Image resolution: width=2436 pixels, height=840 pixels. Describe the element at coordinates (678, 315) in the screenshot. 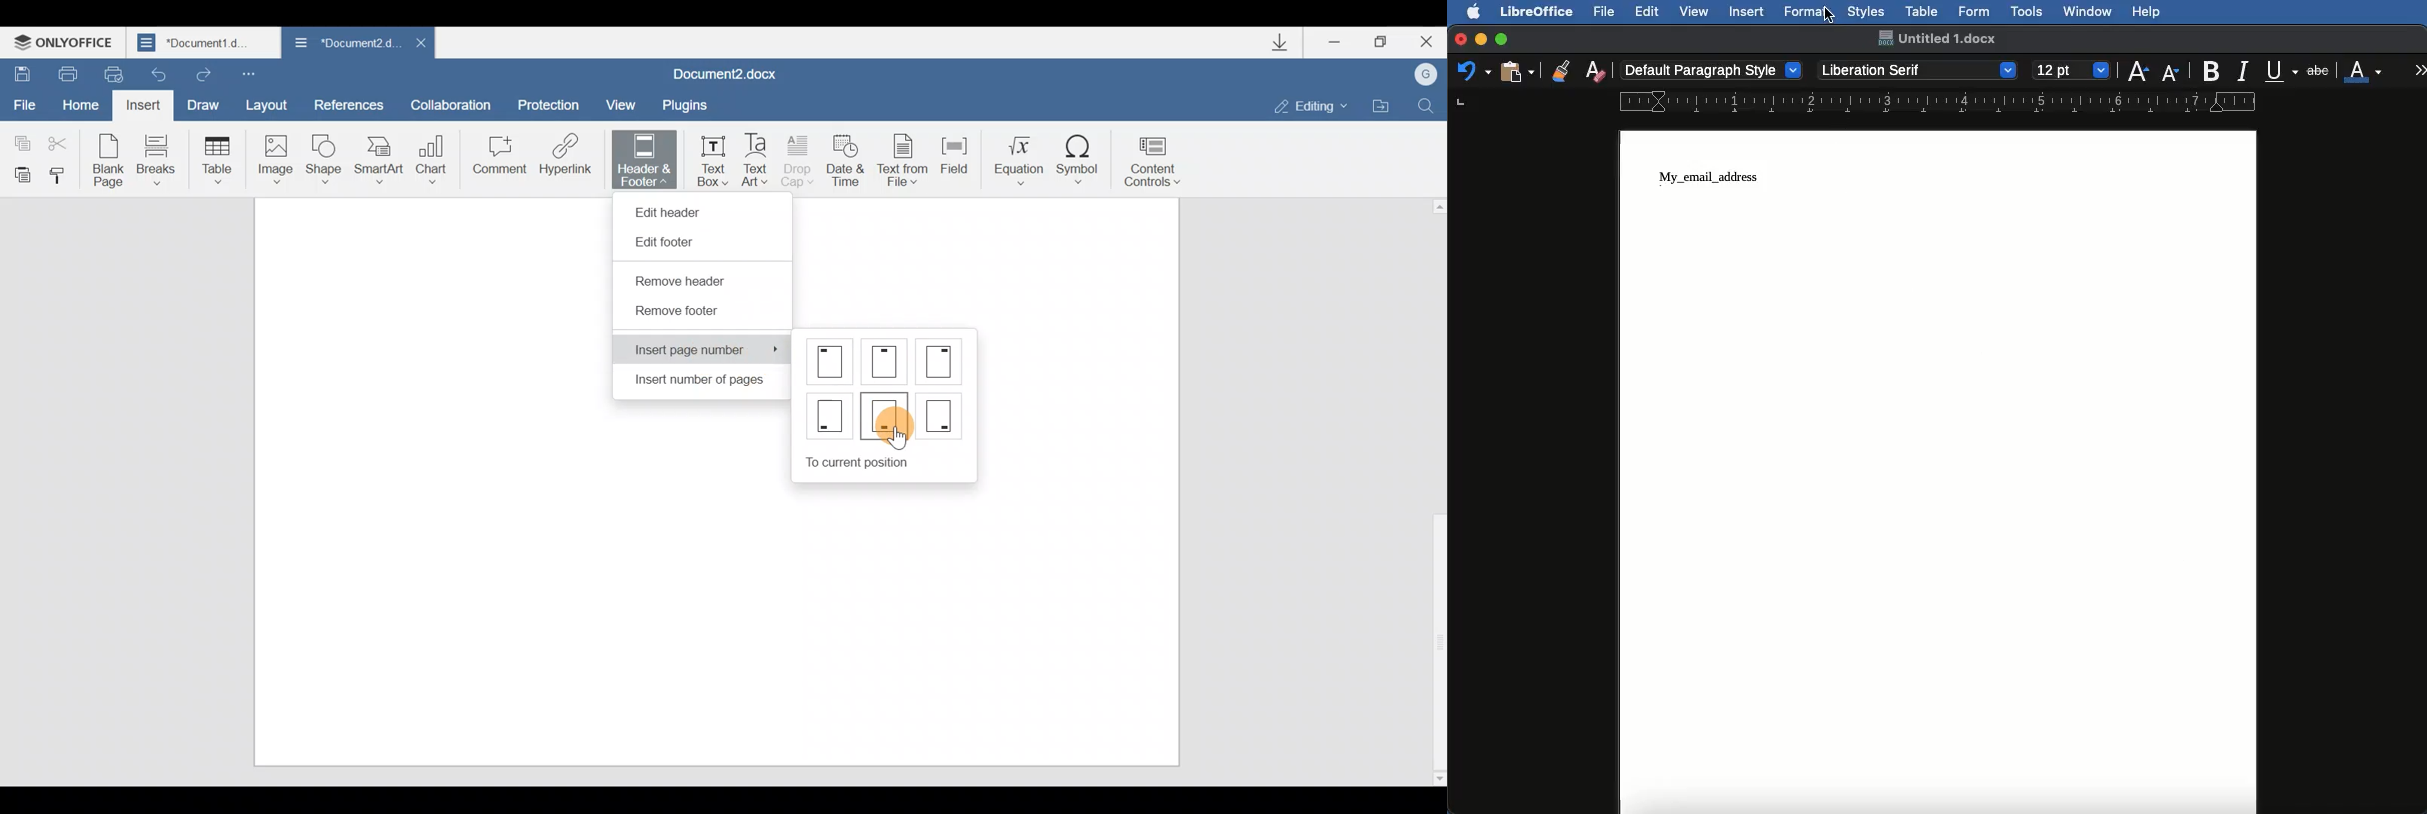

I see `Remove footer` at that location.